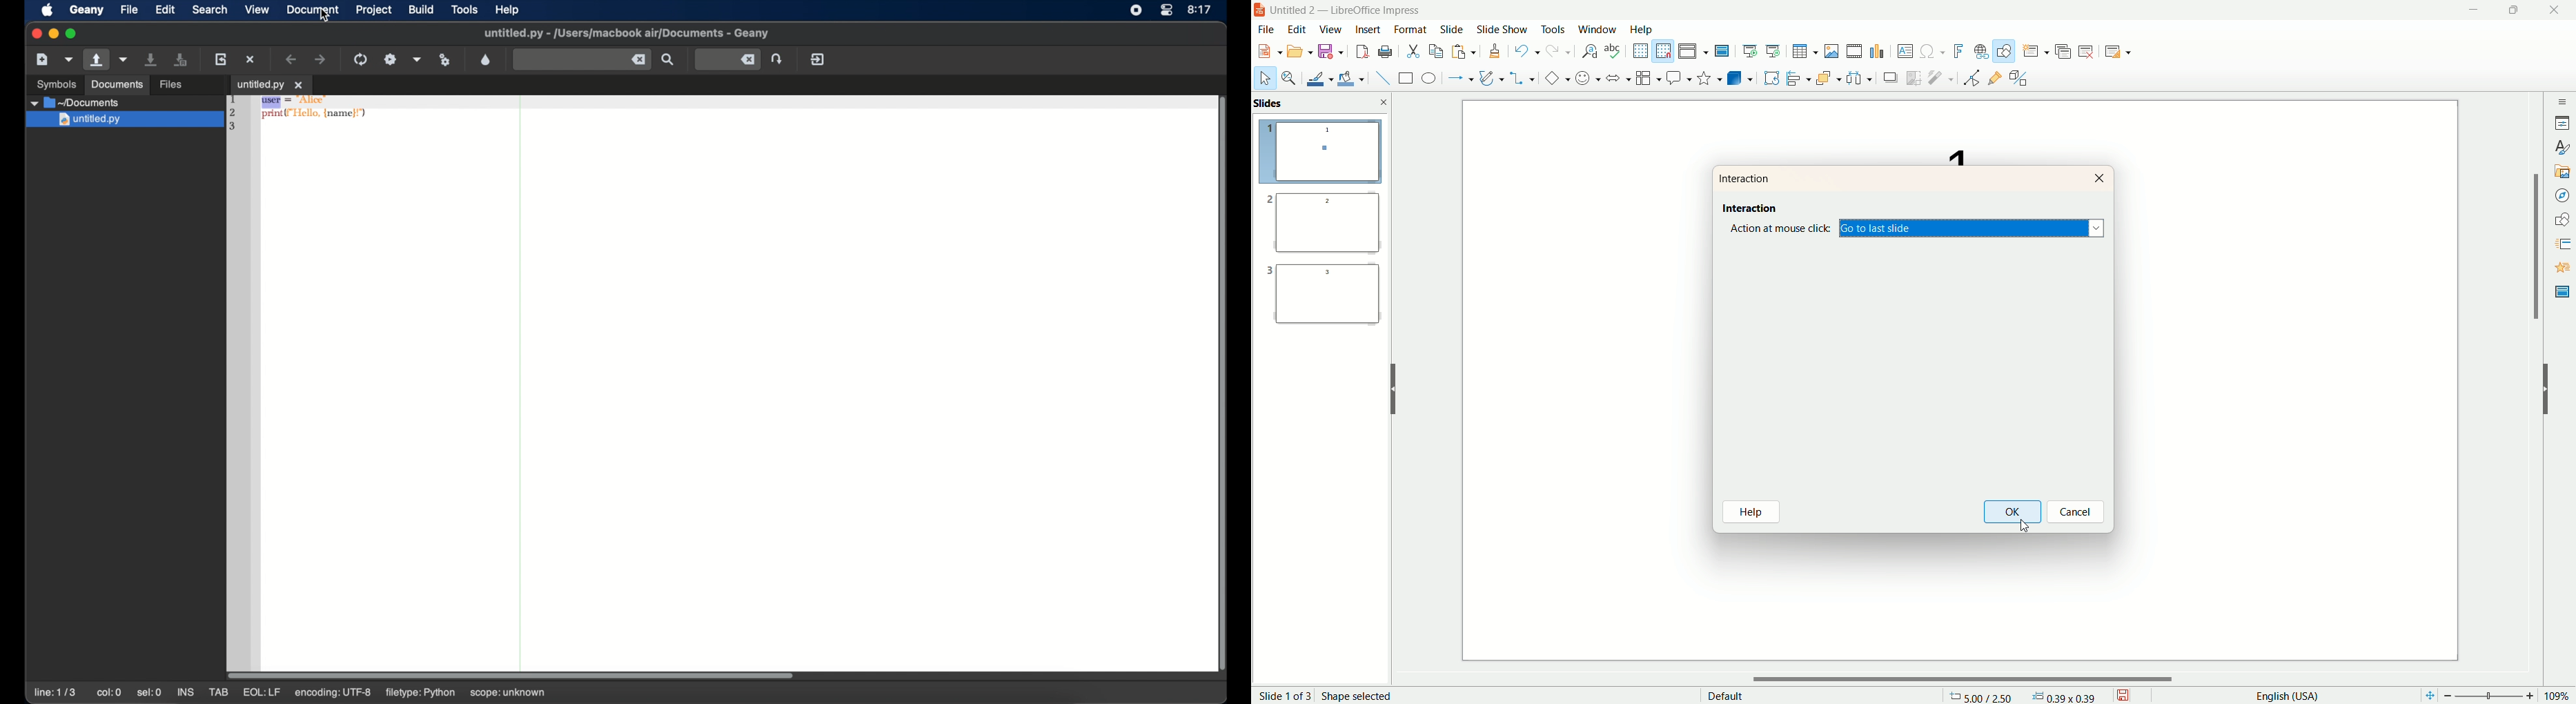  I want to click on window, so click(1597, 29).